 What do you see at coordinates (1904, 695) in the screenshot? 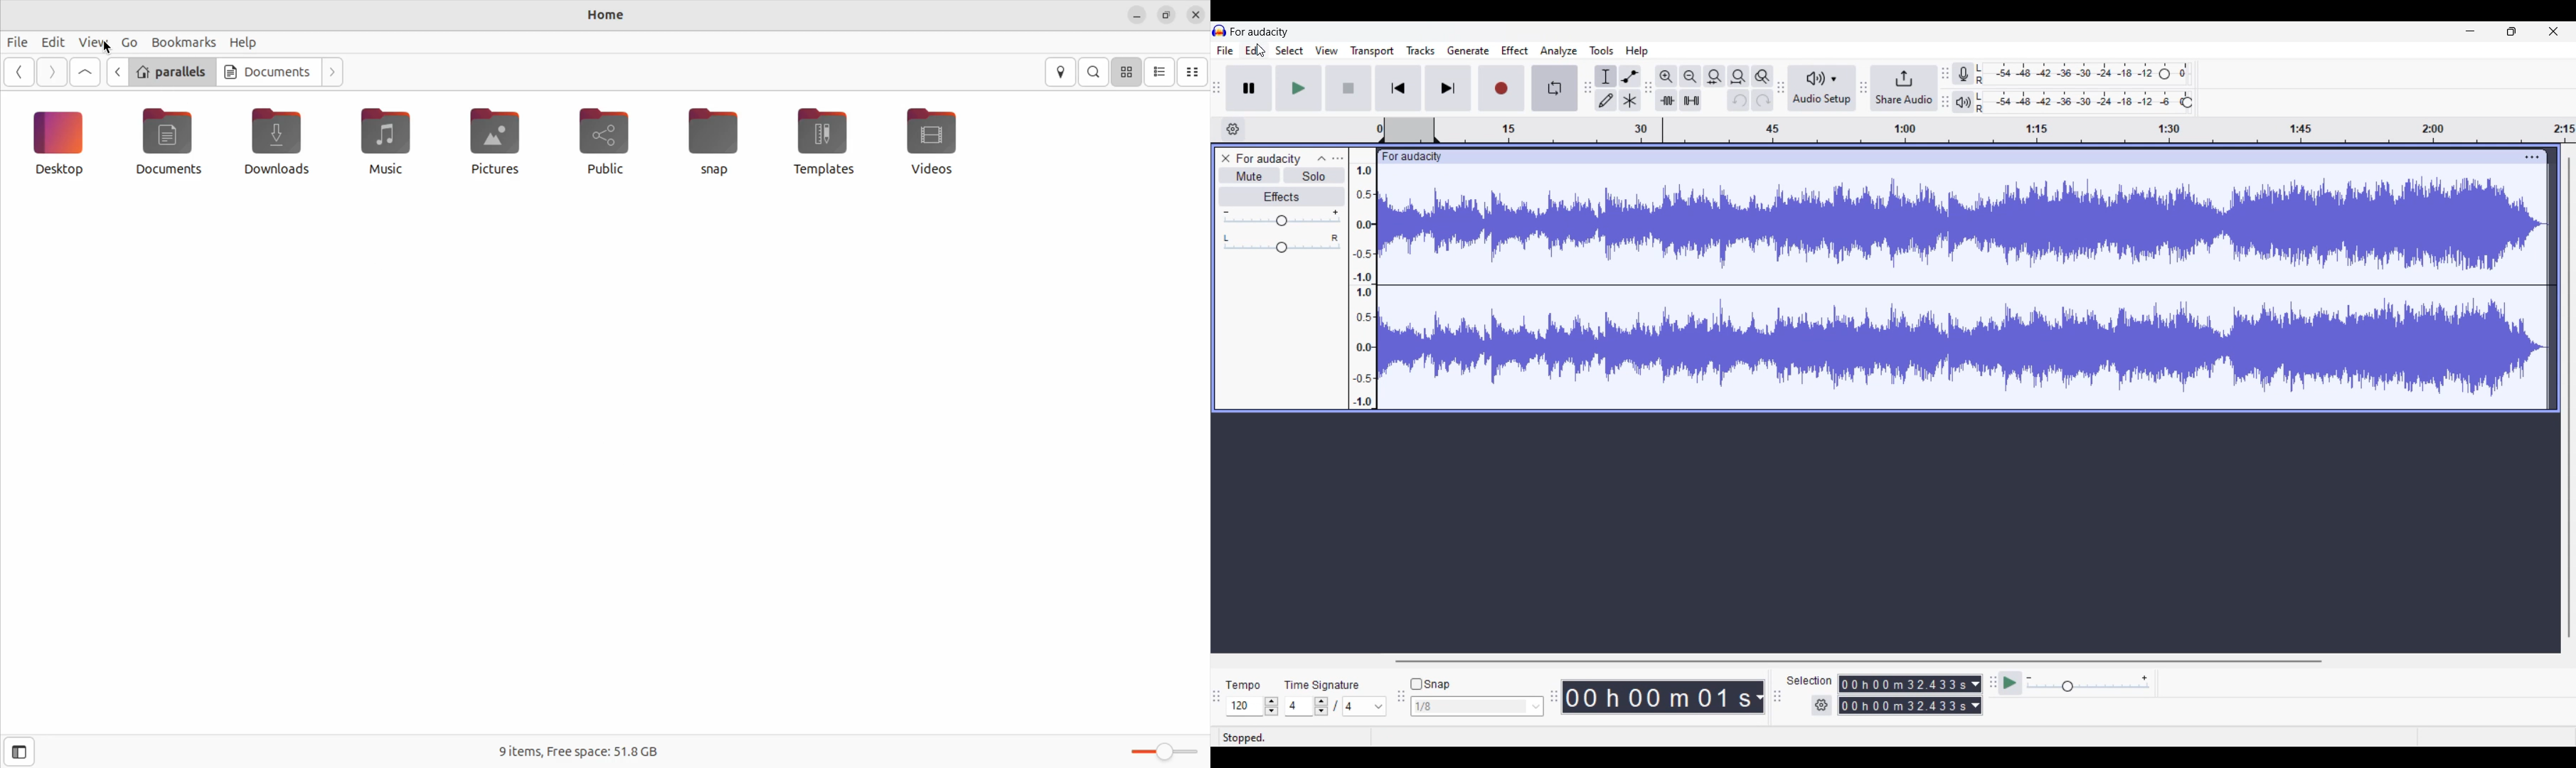
I see `Selection duration` at bounding box center [1904, 695].